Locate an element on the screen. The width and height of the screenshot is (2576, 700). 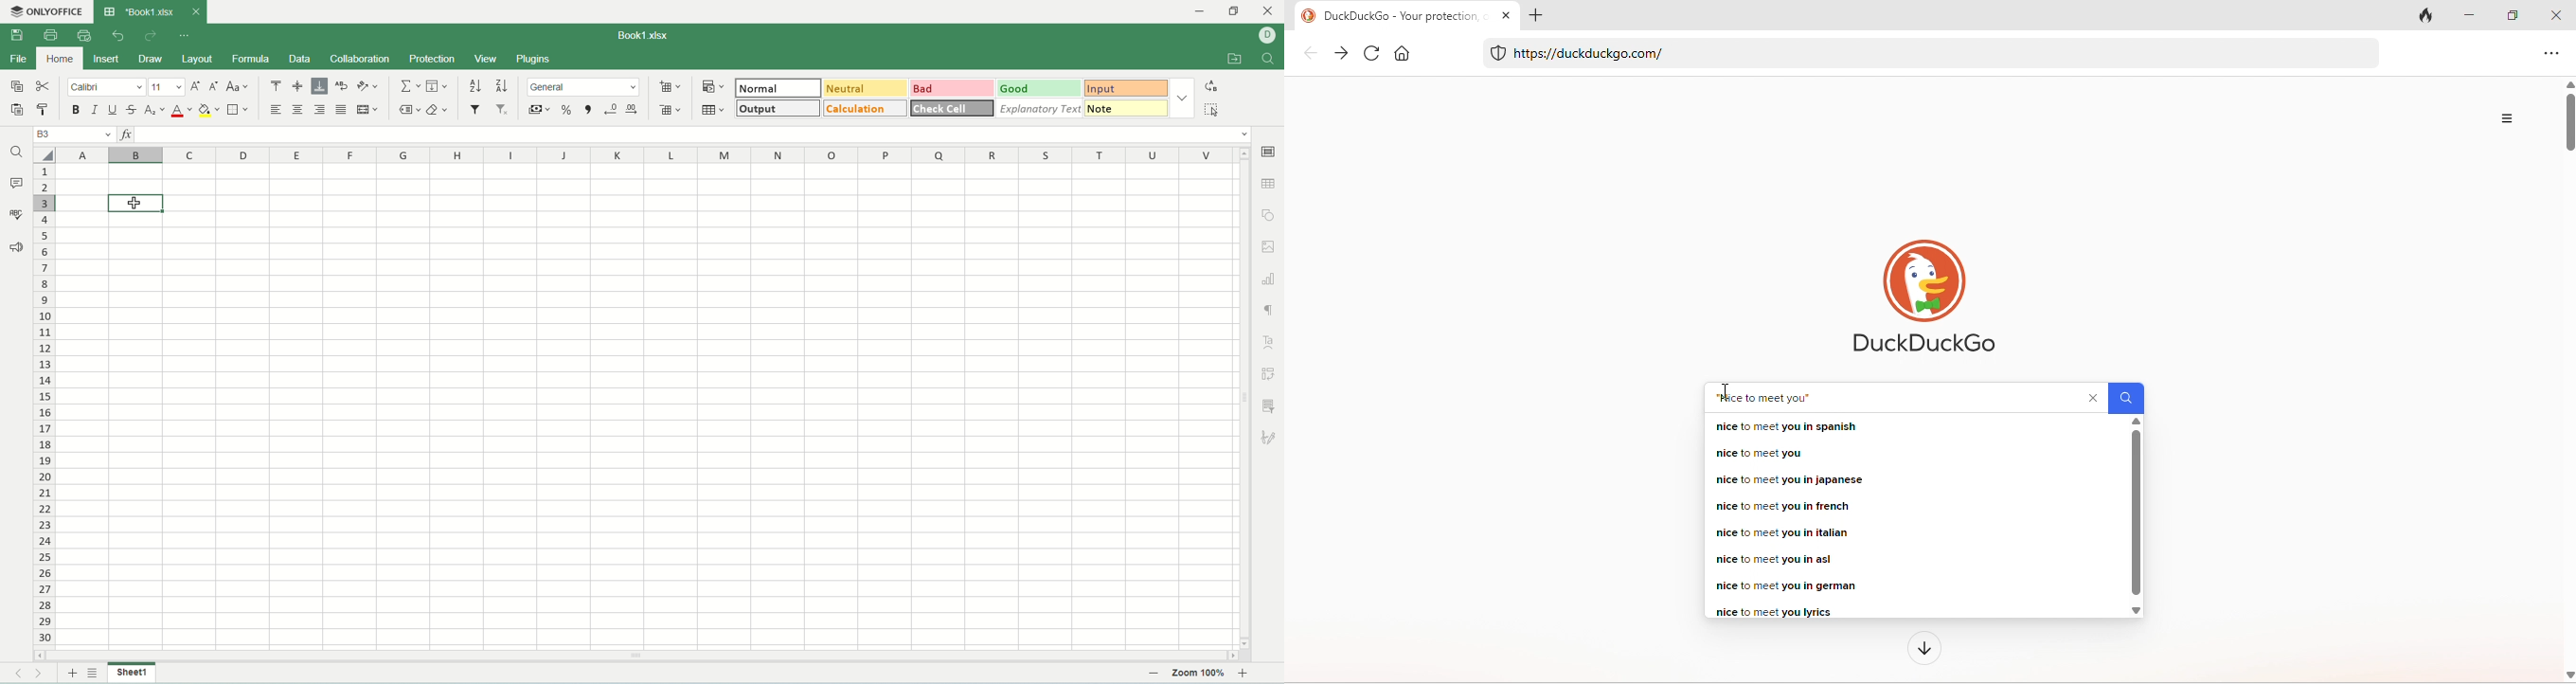
search is located at coordinates (2126, 397).